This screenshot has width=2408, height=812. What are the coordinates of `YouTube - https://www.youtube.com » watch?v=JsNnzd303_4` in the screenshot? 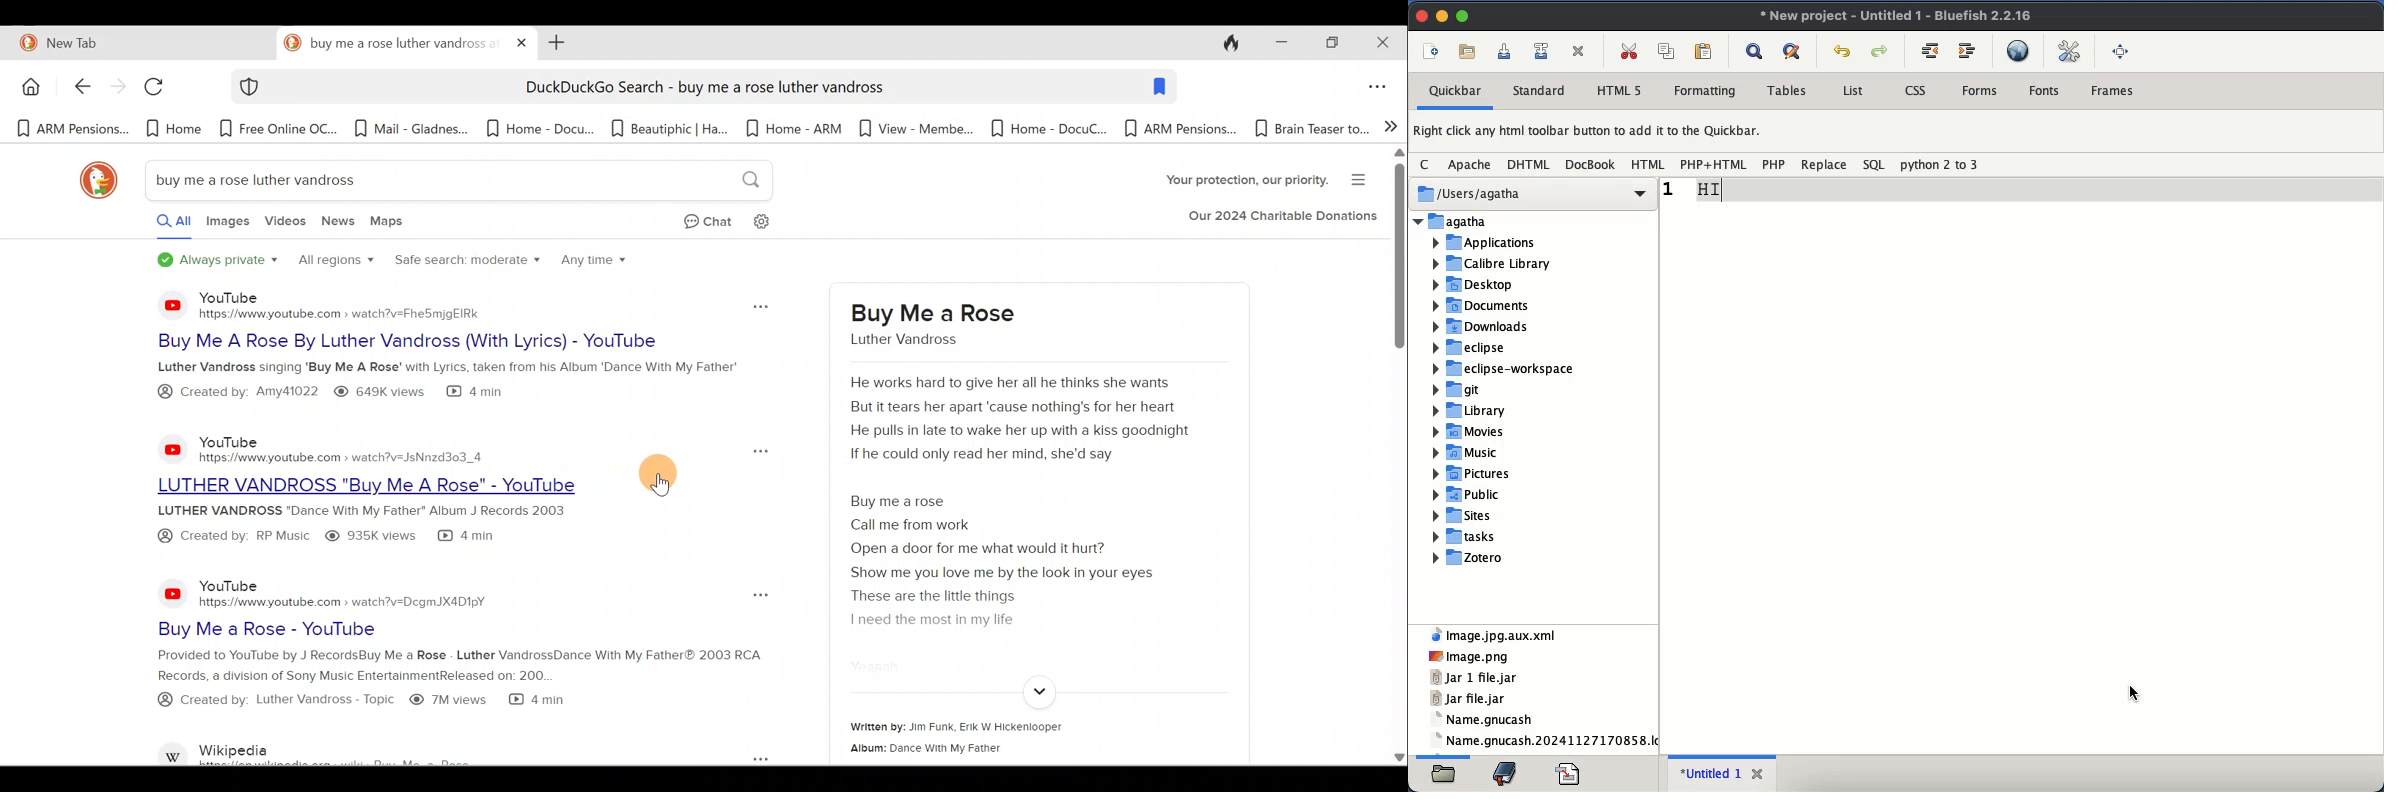 It's located at (346, 444).